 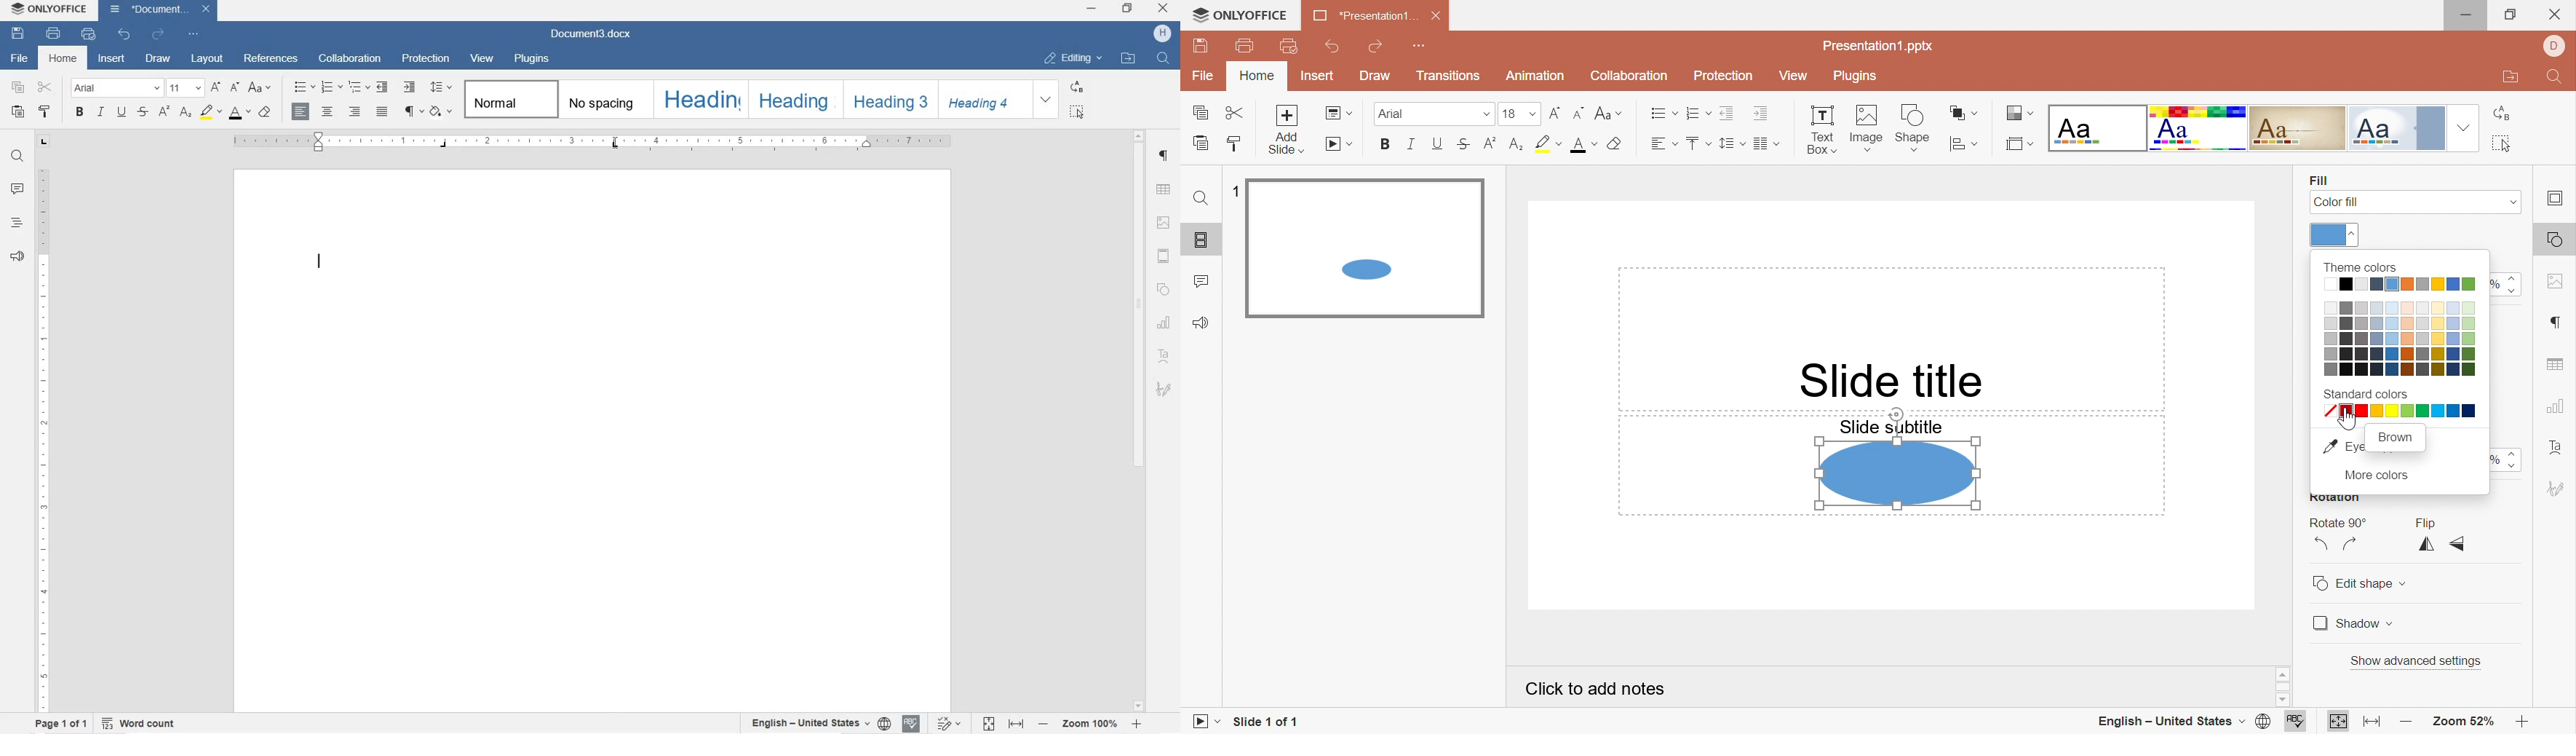 I want to click on Strikethrough, so click(x=1464, y=145).